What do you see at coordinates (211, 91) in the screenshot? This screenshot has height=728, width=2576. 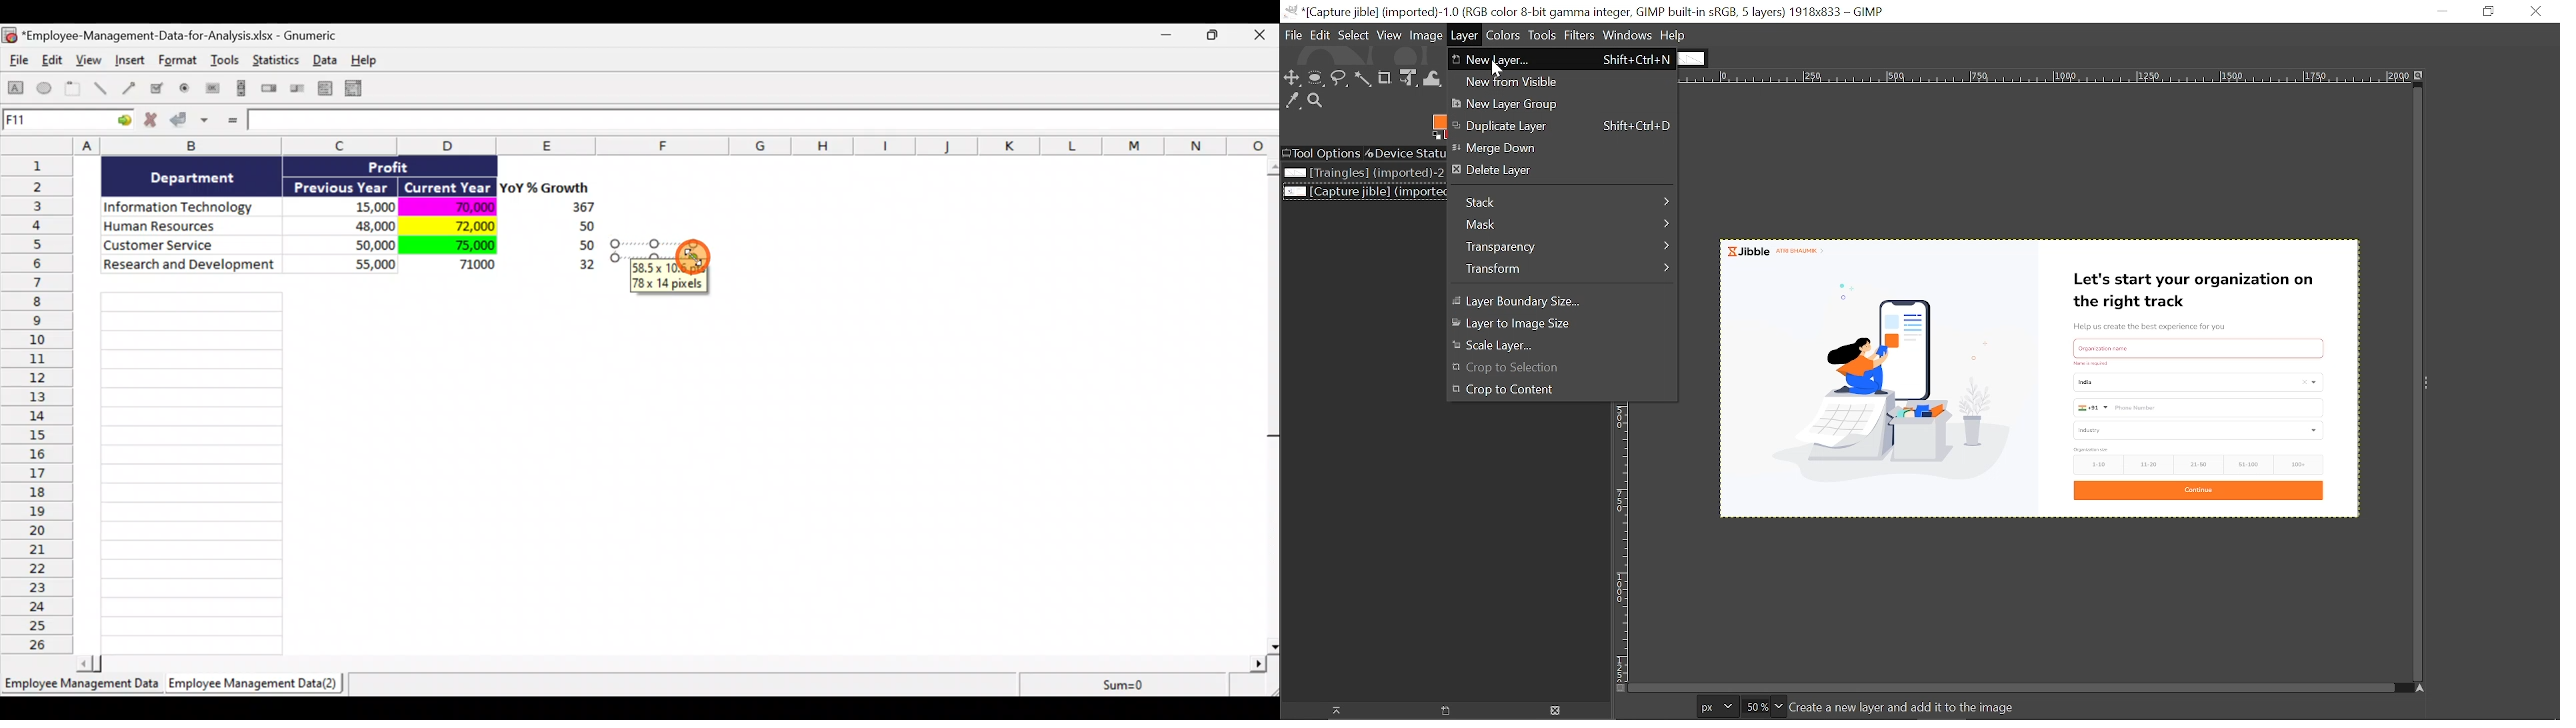 I see `Create a button` at bounding box center [211, 91].